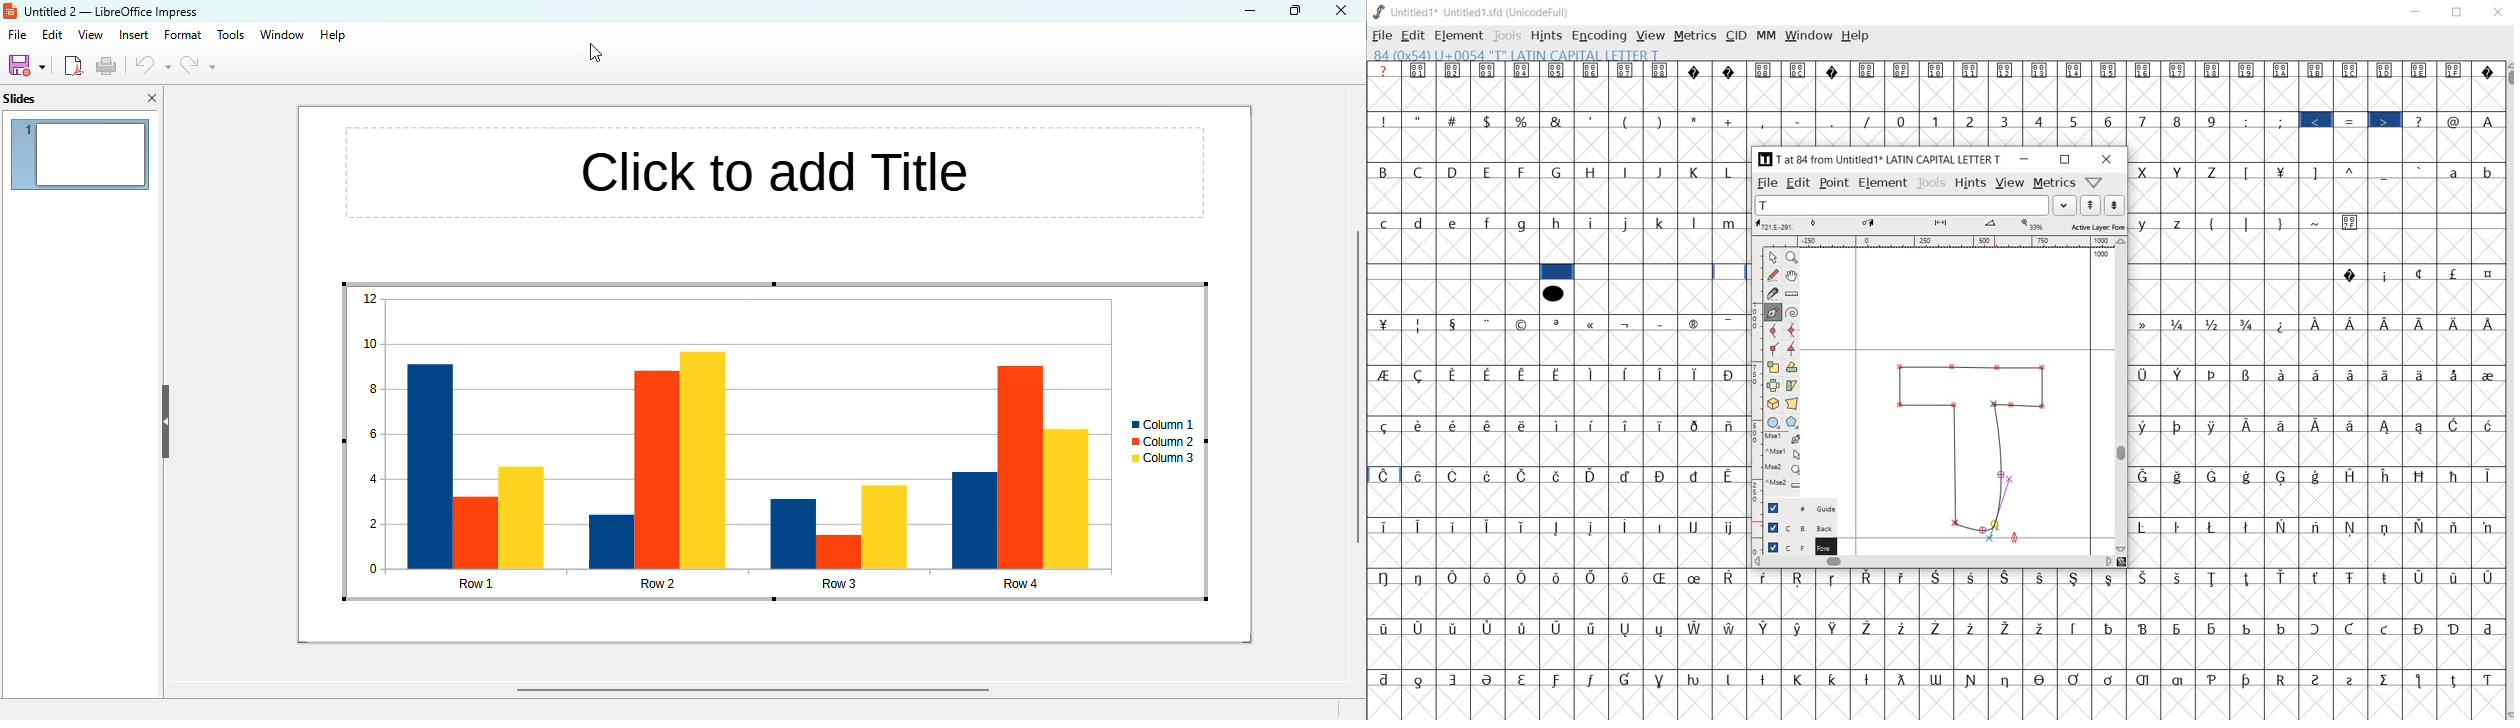  Describe the element at coordinates (27, 64) in the screenshot. I see `save` at that location.